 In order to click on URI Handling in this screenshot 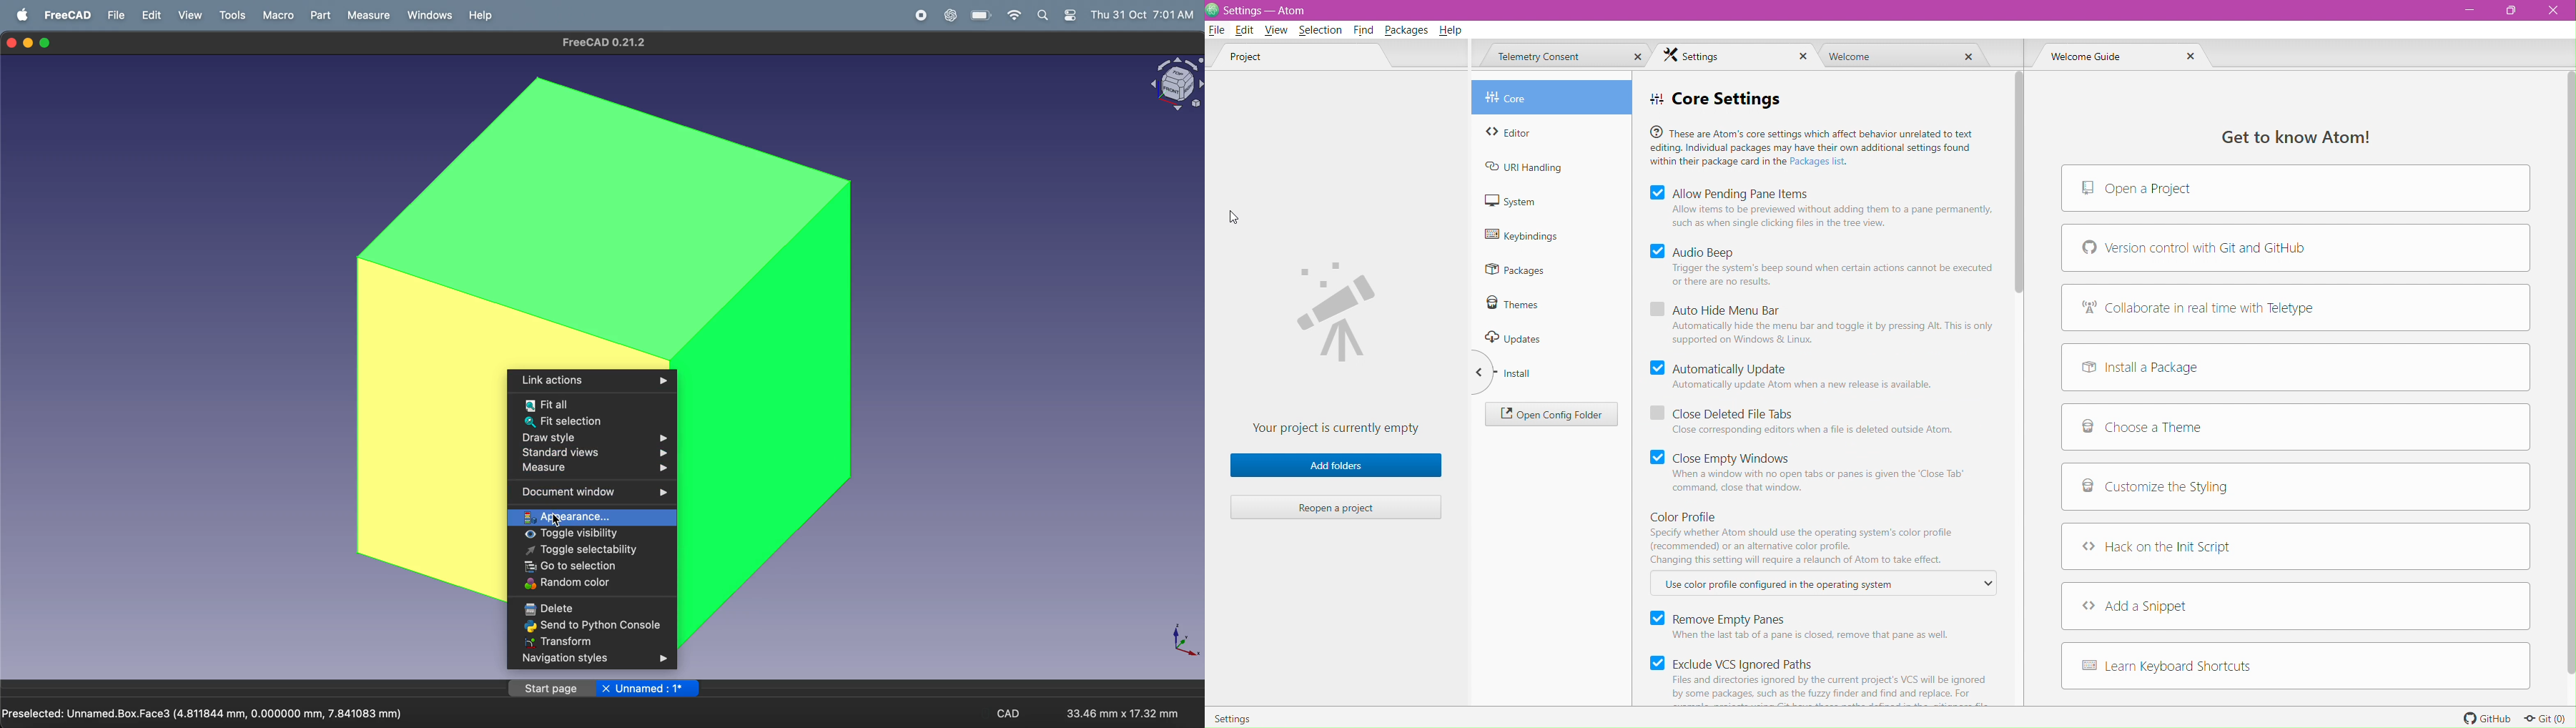, I will do `click(1533, 169)`.